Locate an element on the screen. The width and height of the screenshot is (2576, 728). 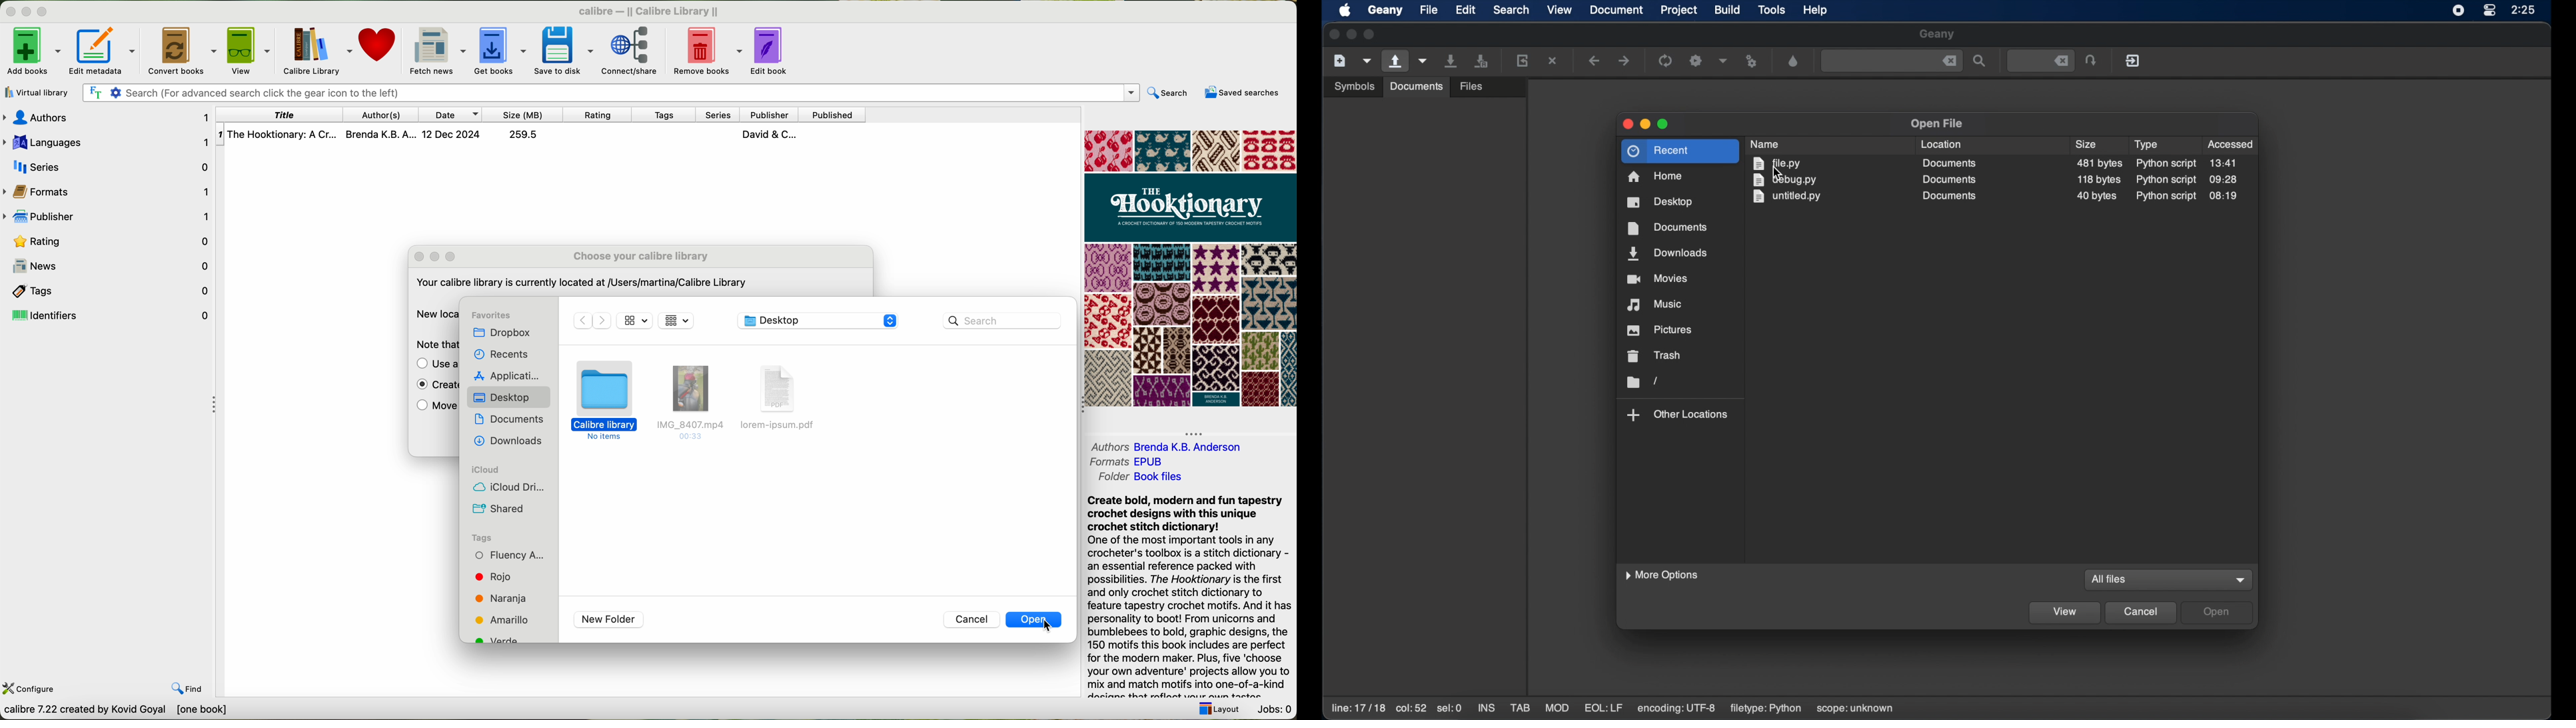
calibre 7.22 created by Kavid Goyal [one book] is located at coordinates (144, 711).